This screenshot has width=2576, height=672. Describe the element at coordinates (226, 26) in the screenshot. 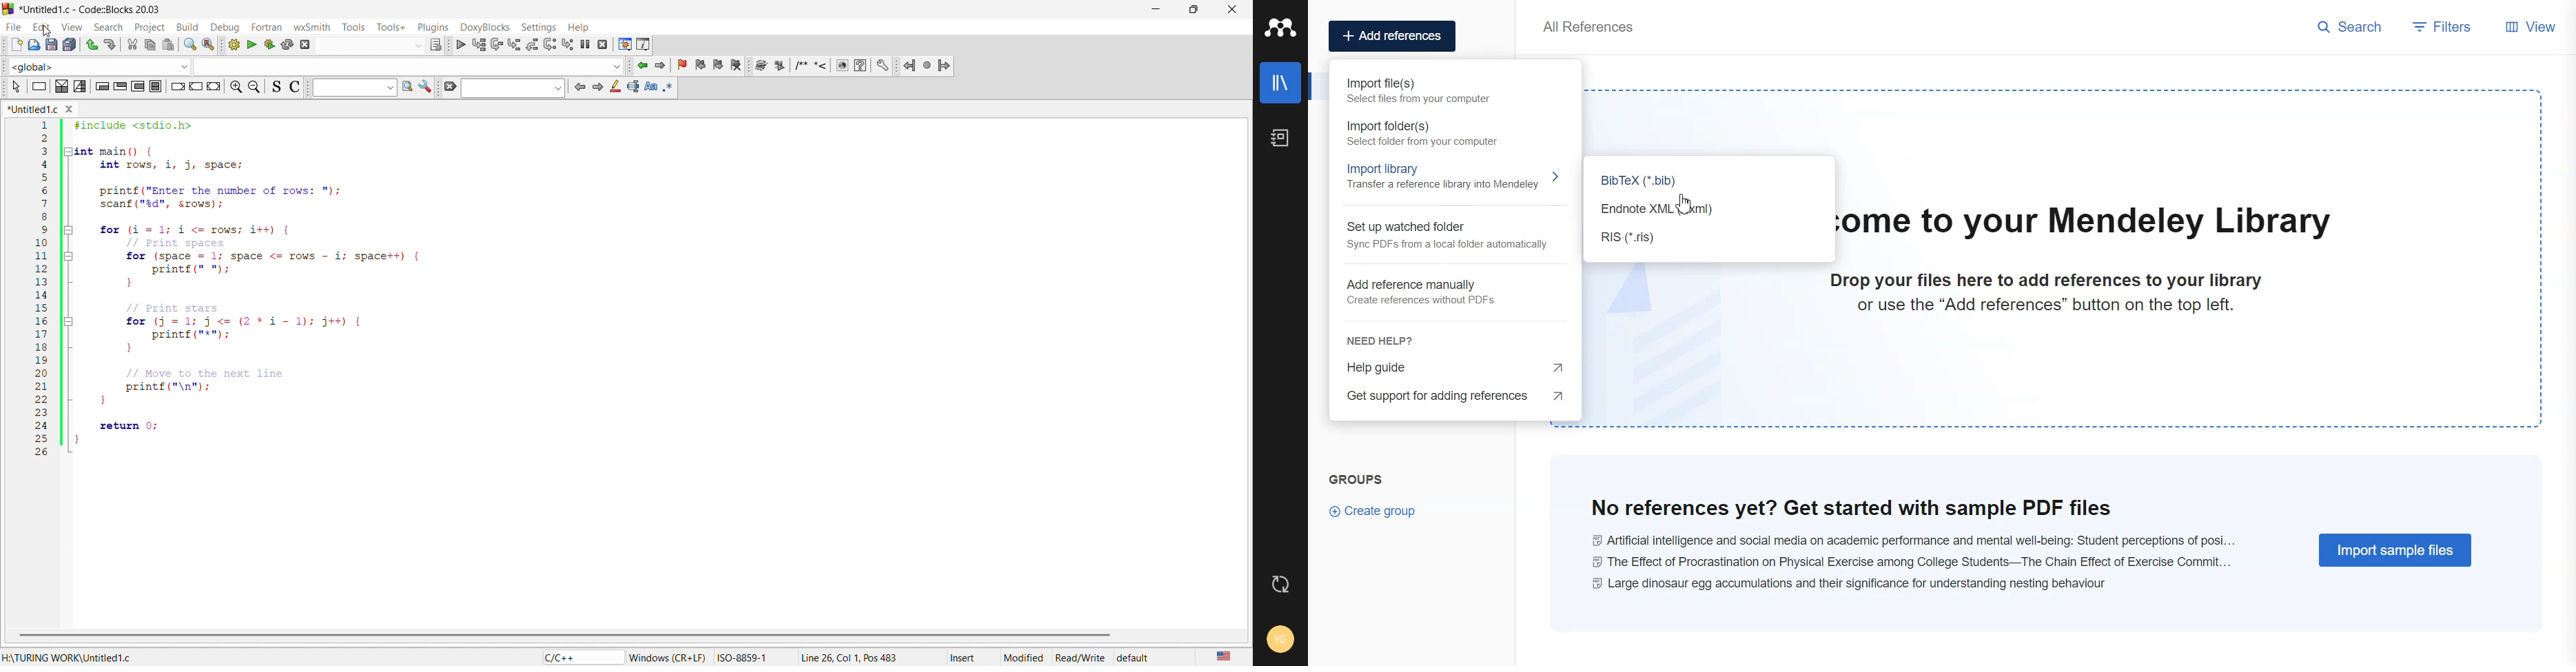

I see `debug` at that location.